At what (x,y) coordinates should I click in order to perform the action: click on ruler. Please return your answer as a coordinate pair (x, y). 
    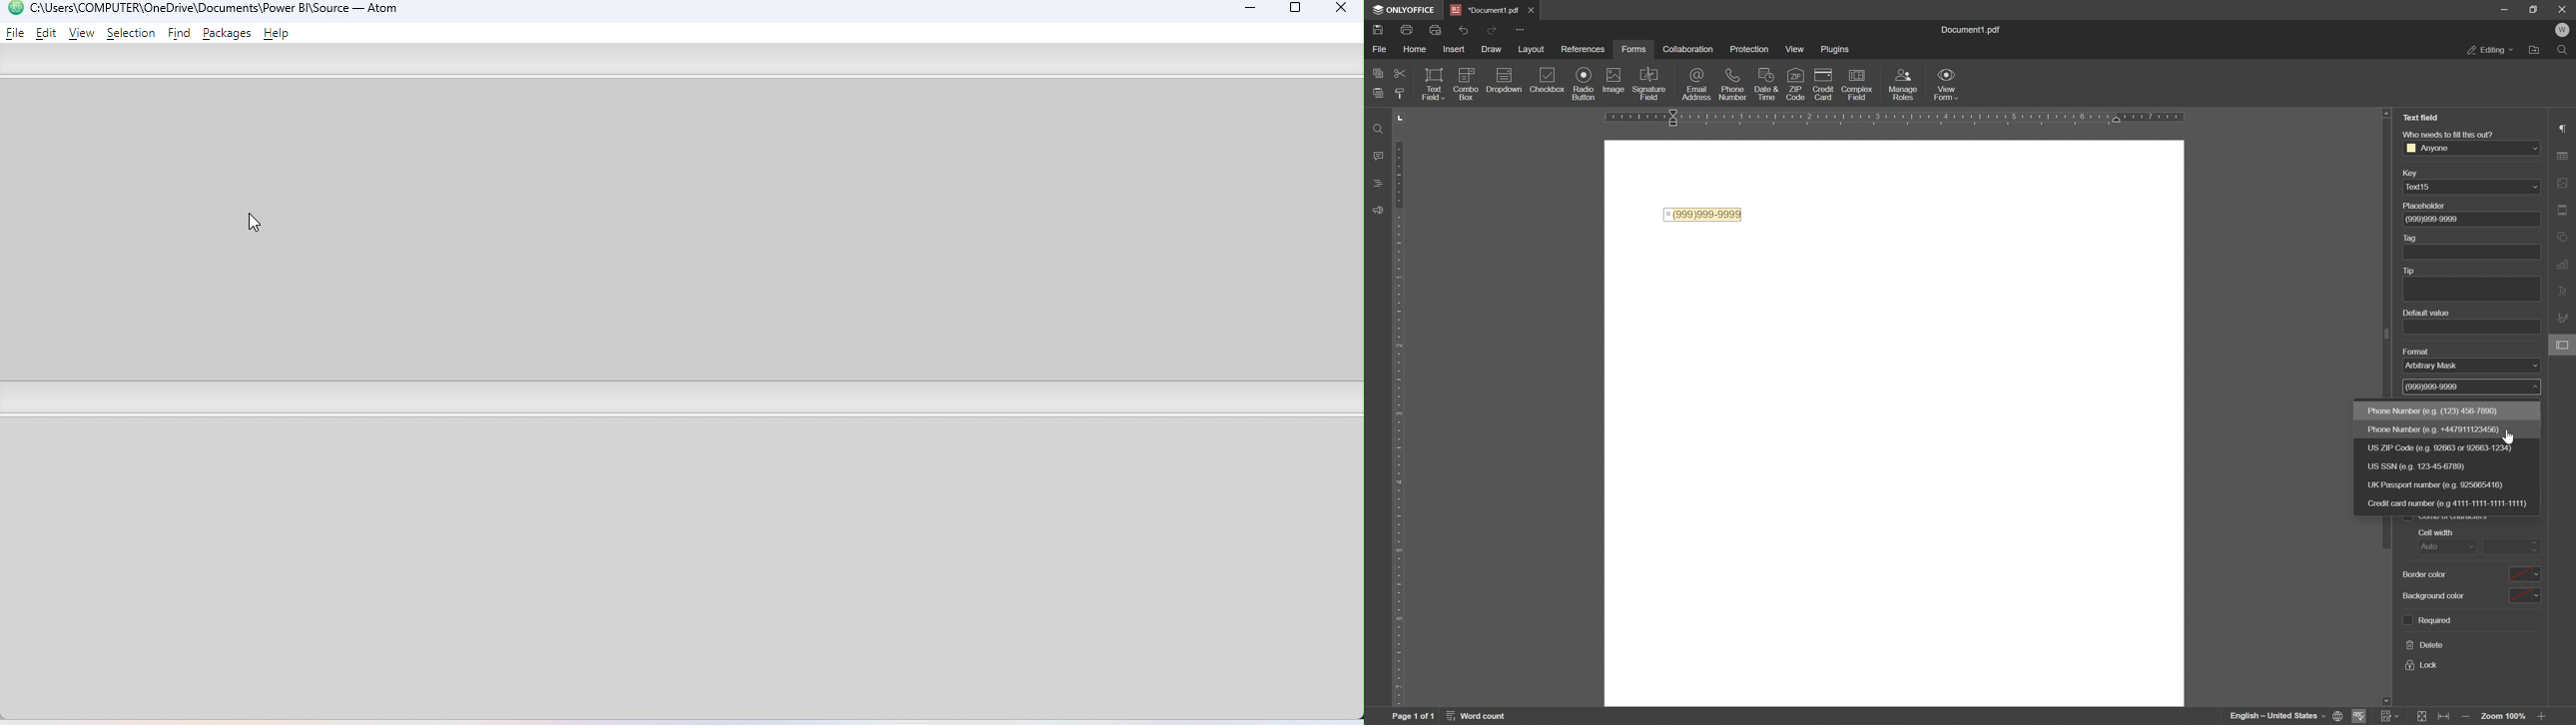
    Looking at the image, I should click on (1903, 117).